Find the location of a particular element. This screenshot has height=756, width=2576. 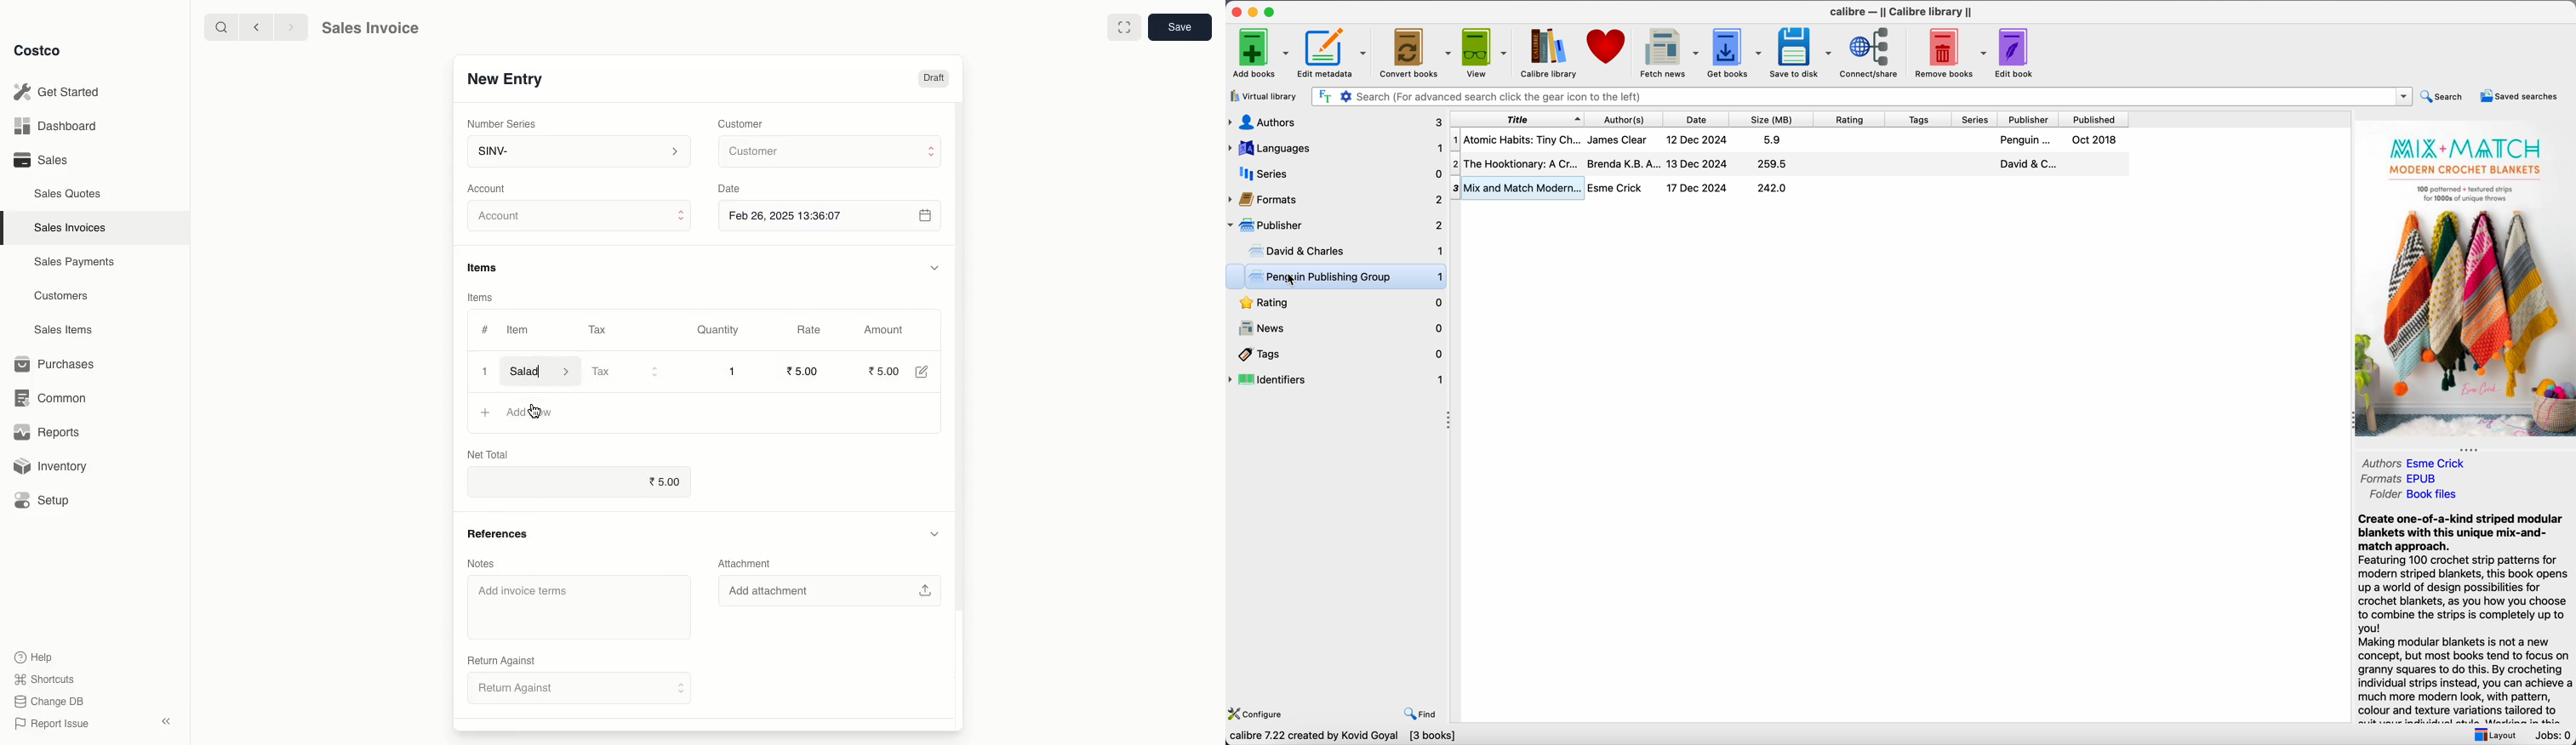

Items is located at coordinates (481, 297).